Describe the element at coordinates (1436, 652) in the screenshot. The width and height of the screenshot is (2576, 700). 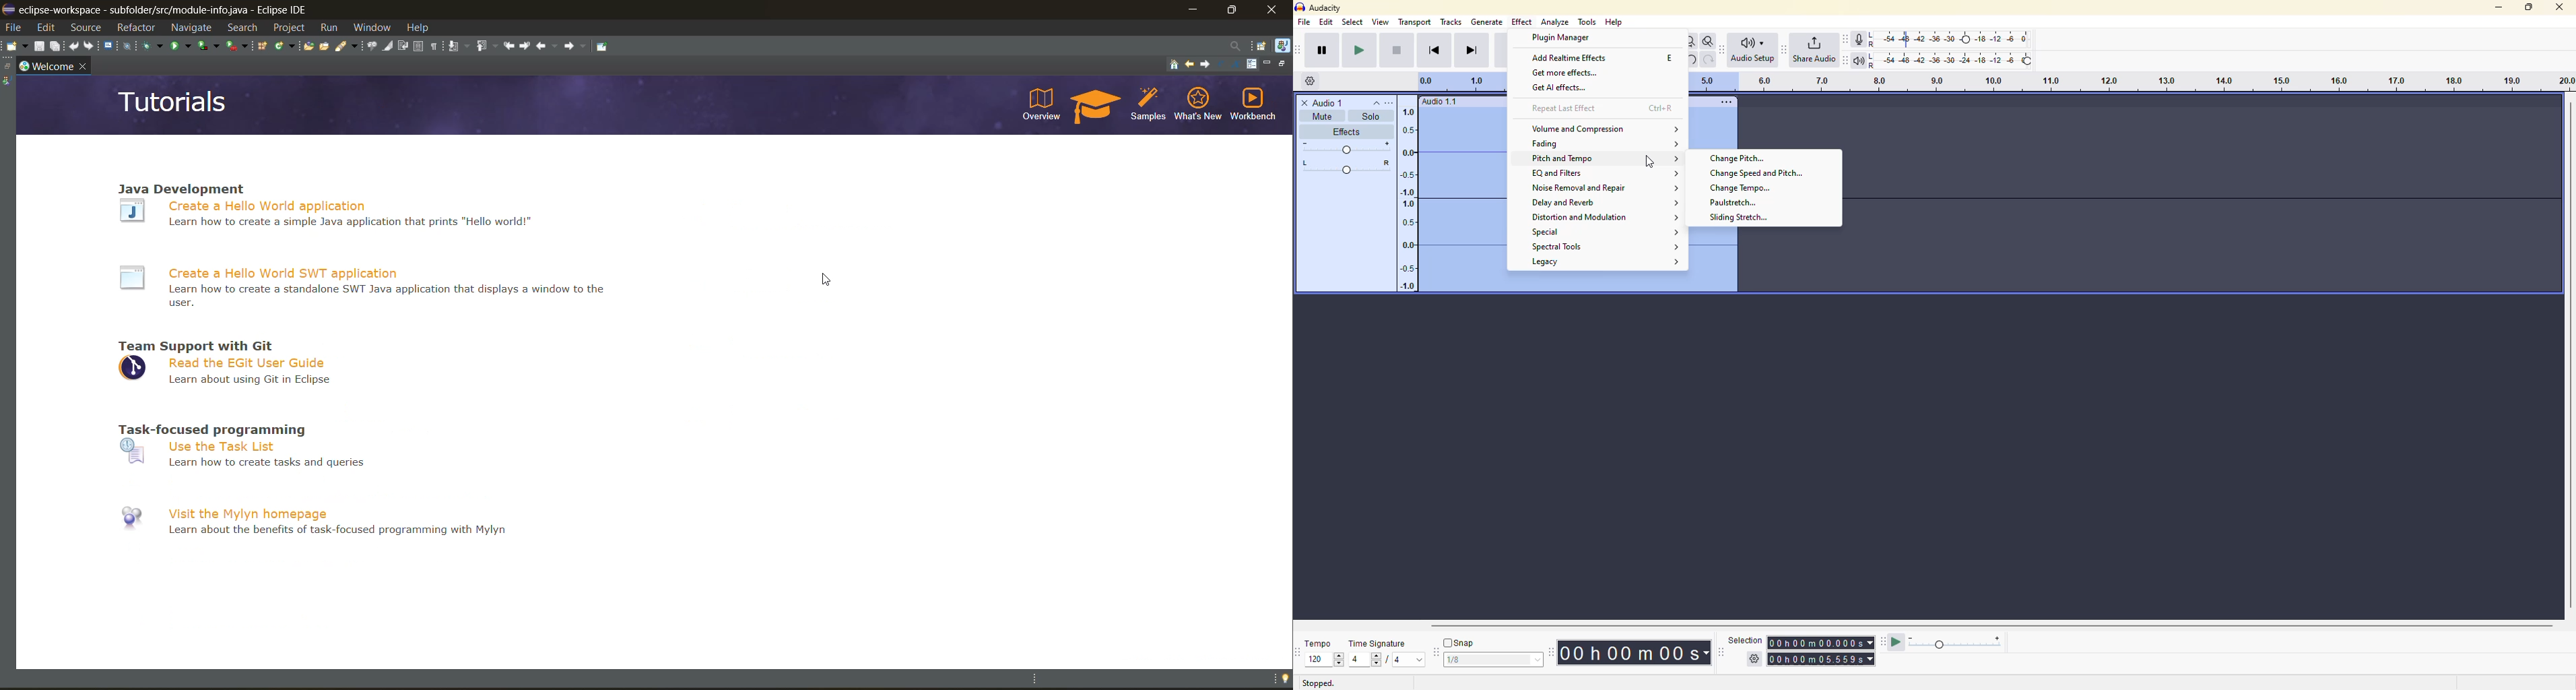
I see `snapping toolbar` at that location.